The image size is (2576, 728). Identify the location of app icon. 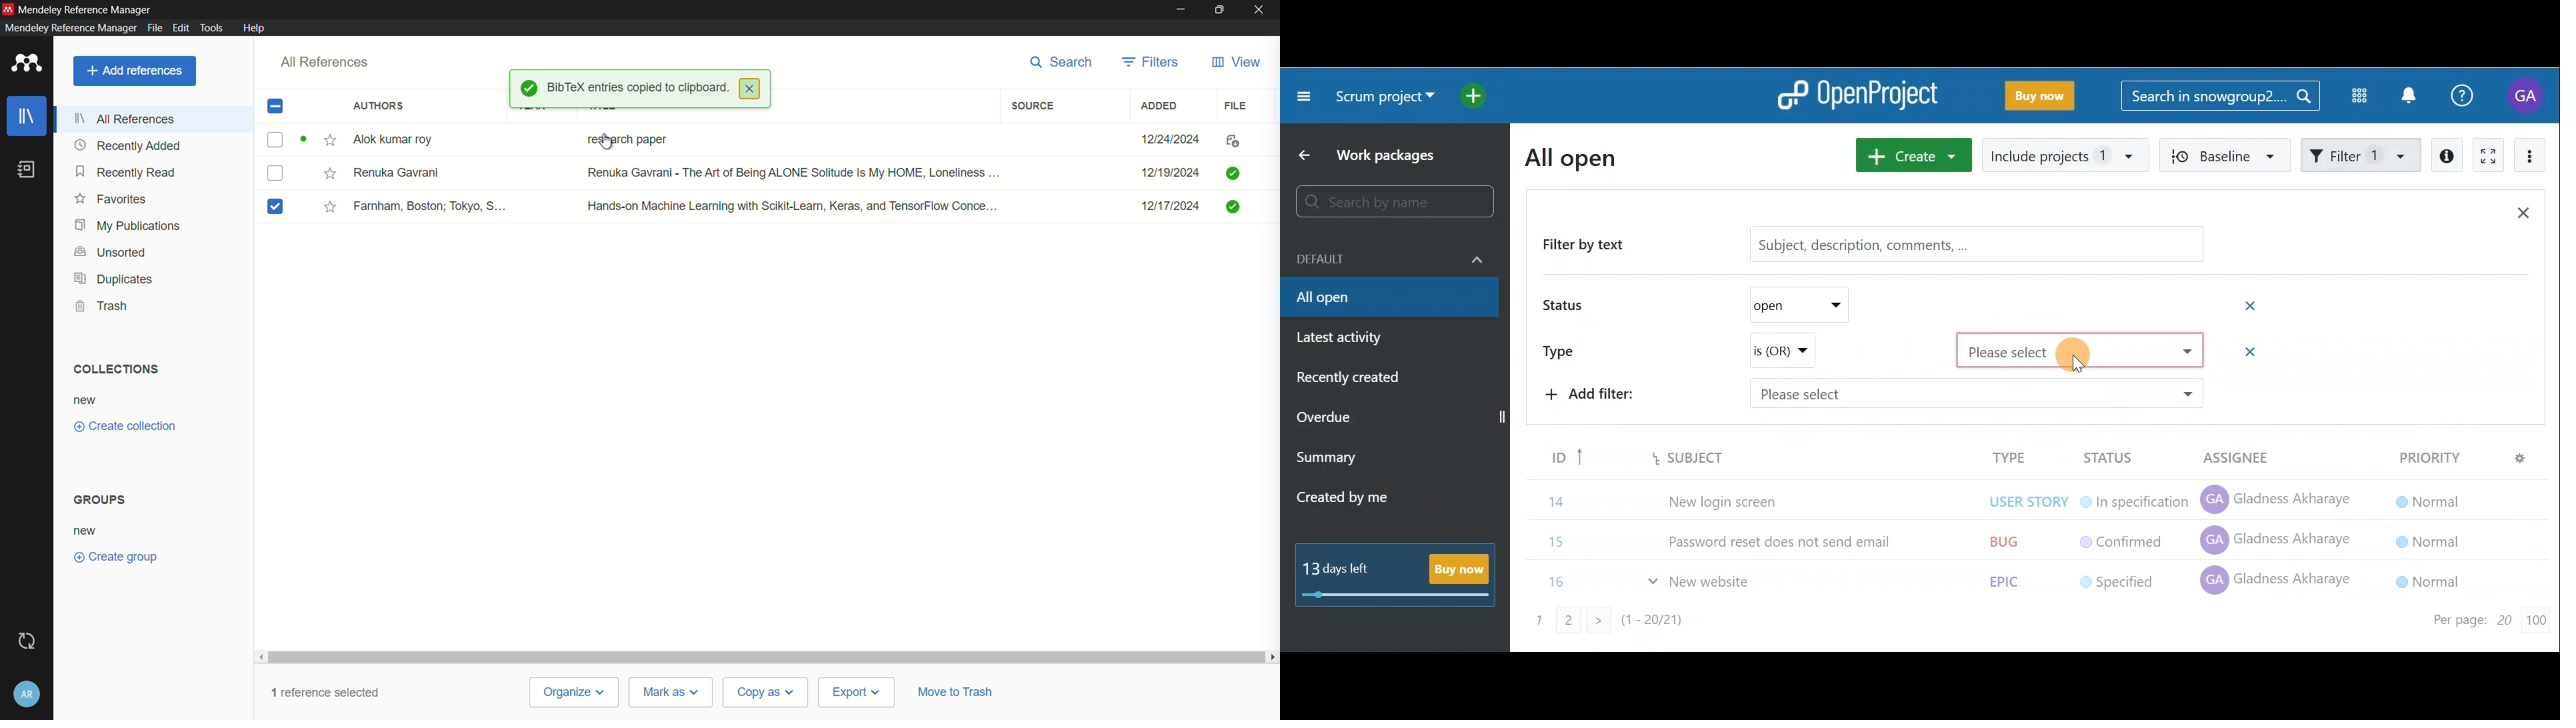
(27, 63).